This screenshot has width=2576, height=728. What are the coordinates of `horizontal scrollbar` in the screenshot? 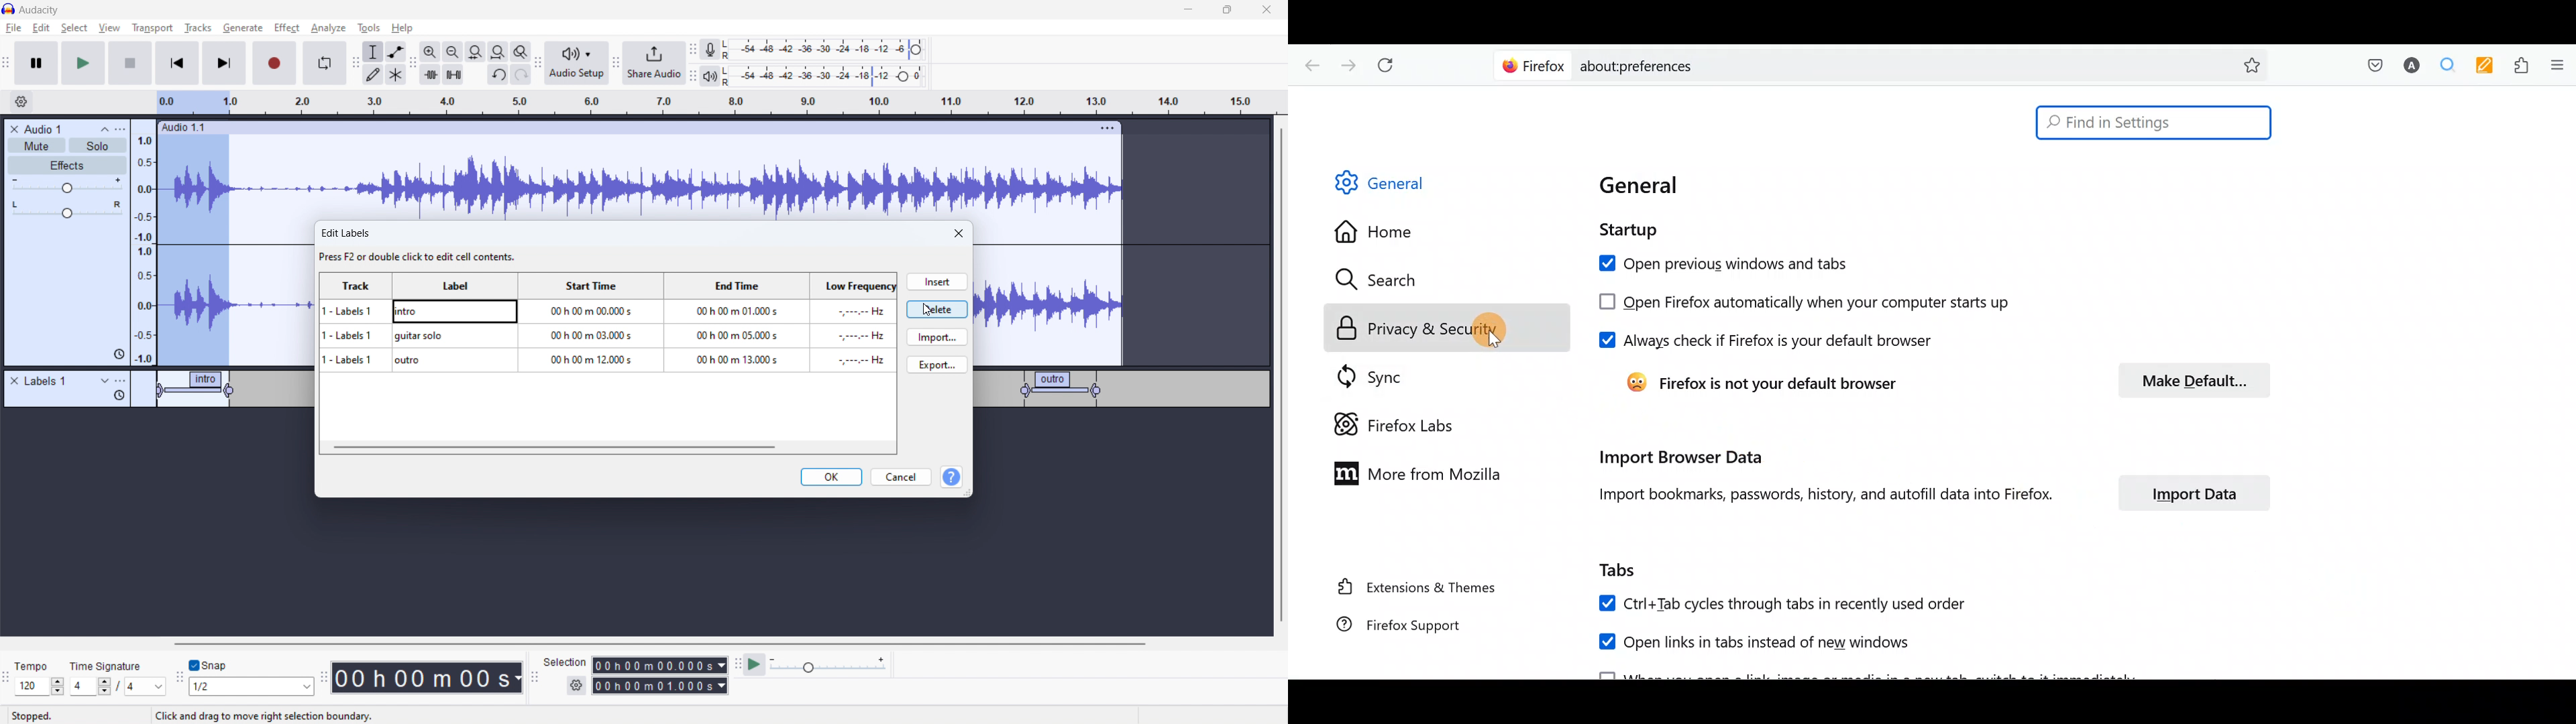 It's located at (661, 644).